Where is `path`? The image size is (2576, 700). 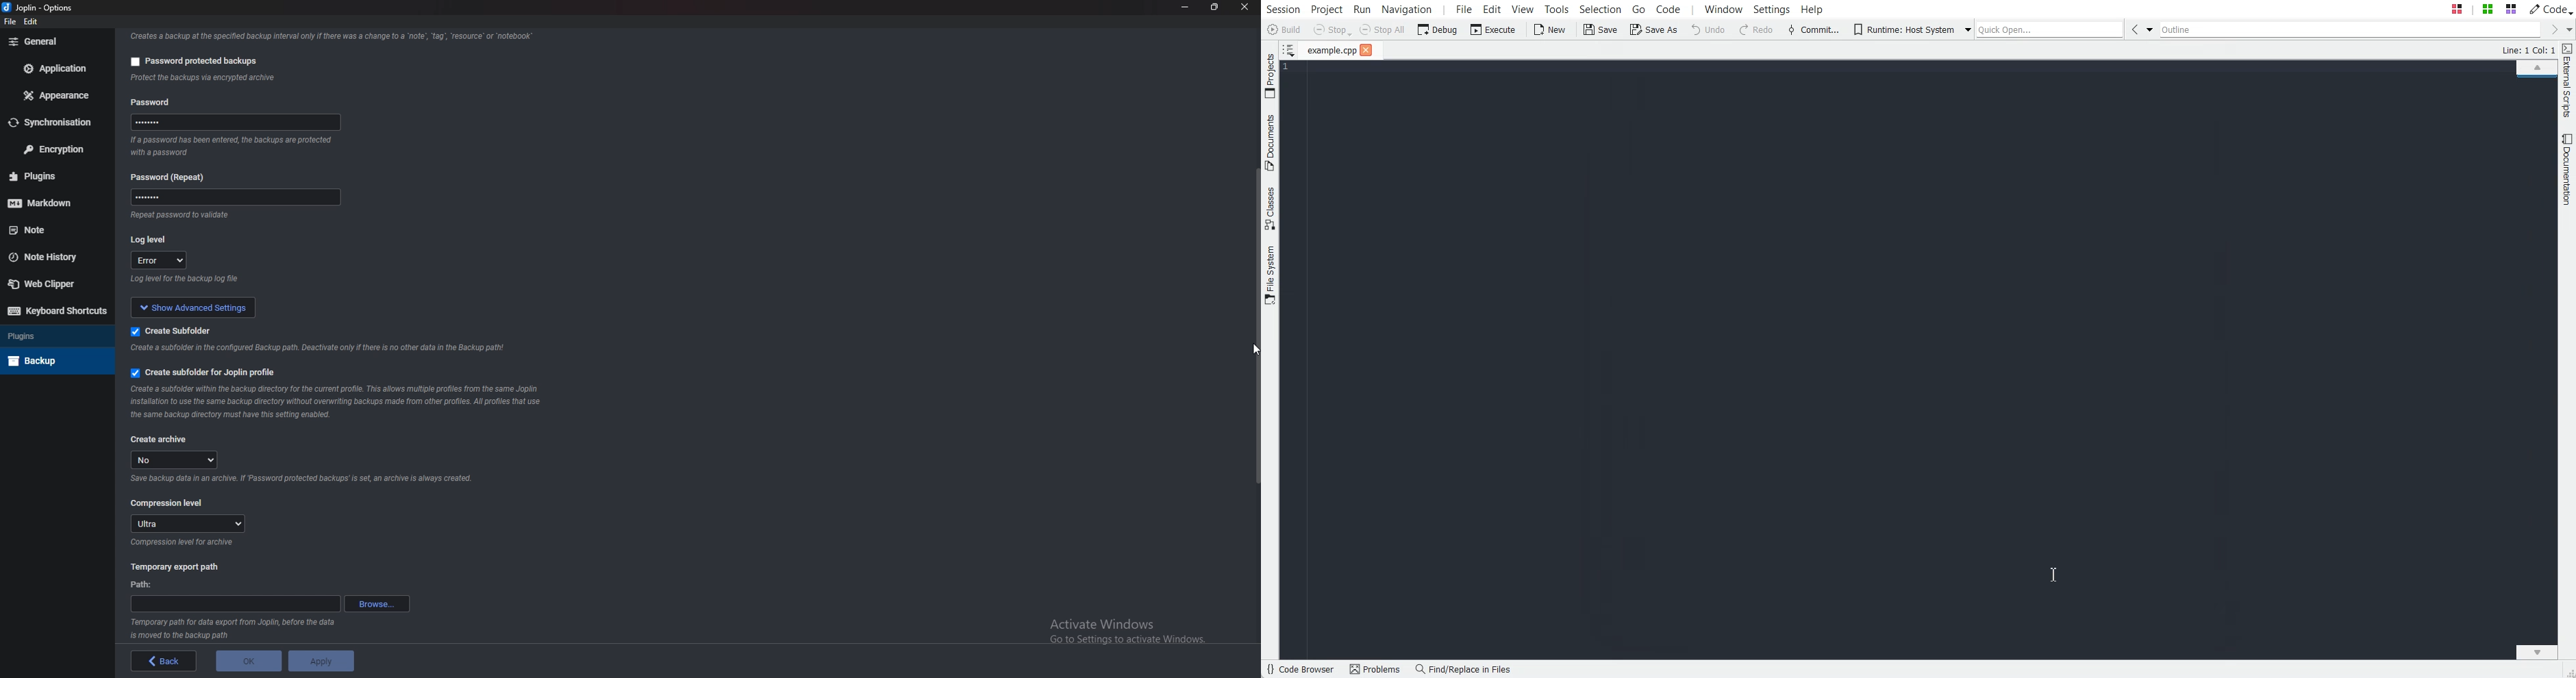
path is located at coordinates (144, 584).